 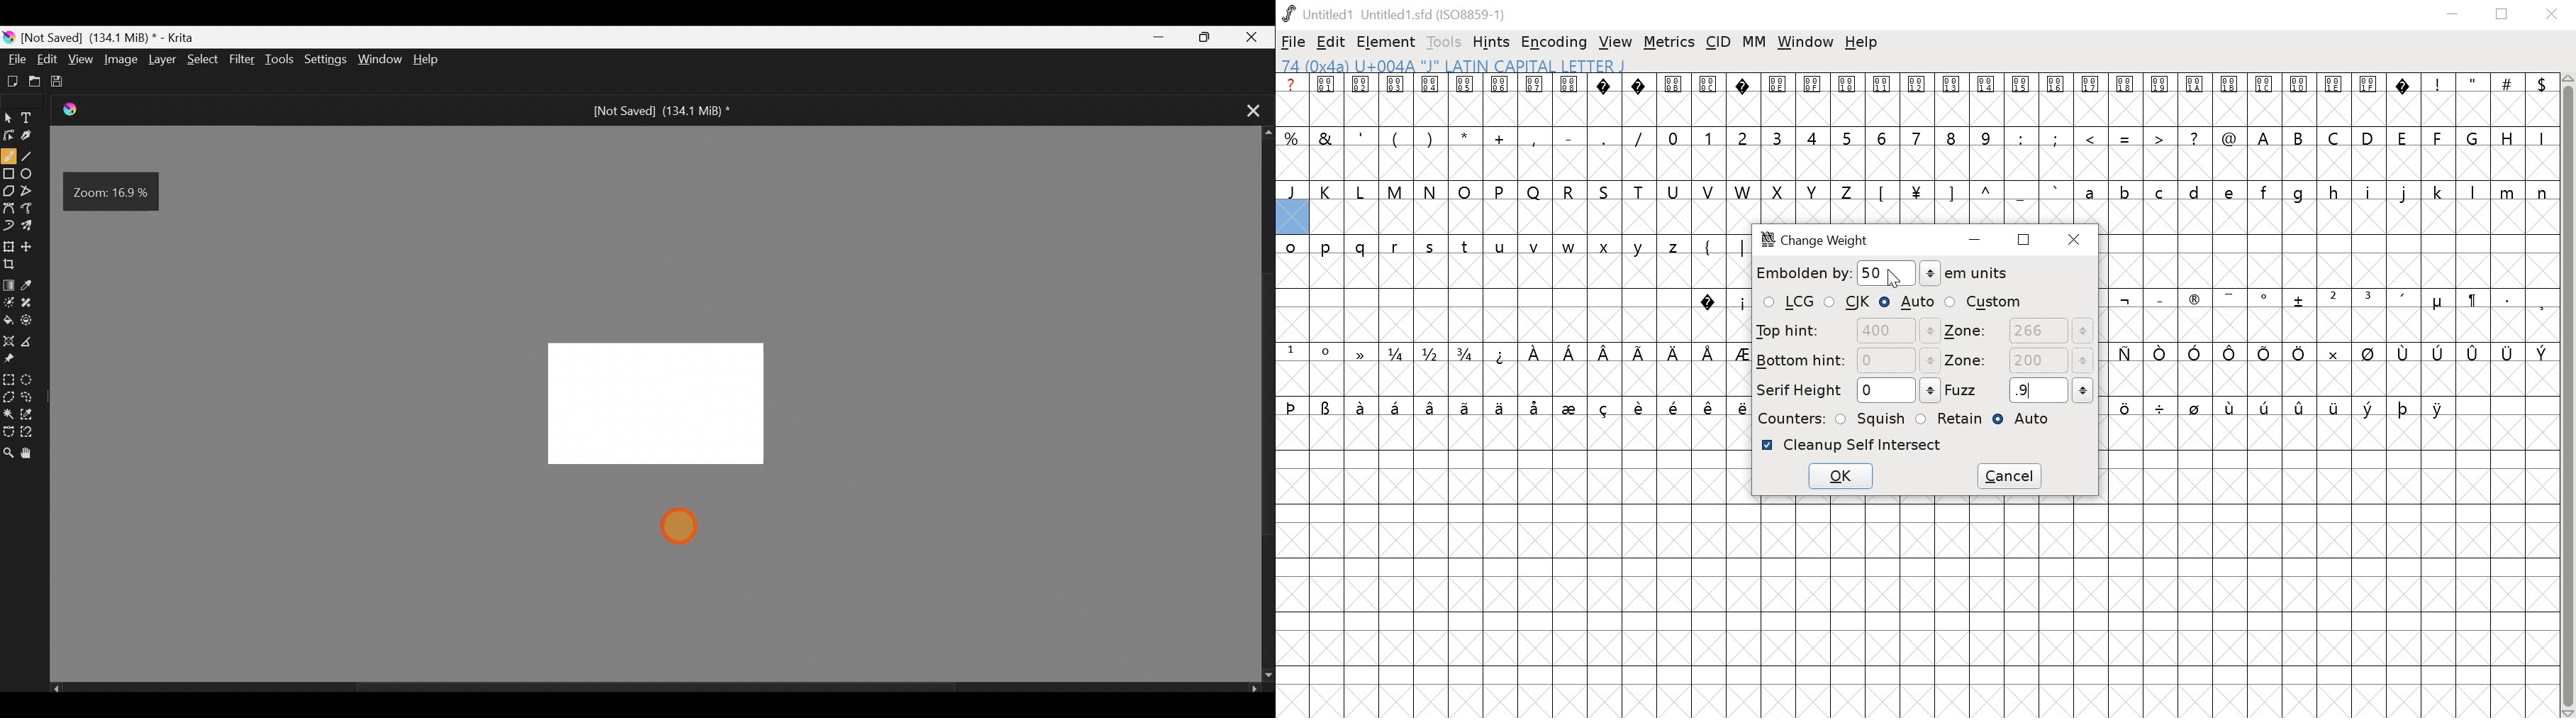 What do you see at coordinates (1806, 43) in the screenshot?
I see `window` at bounding box center [1806, 43].